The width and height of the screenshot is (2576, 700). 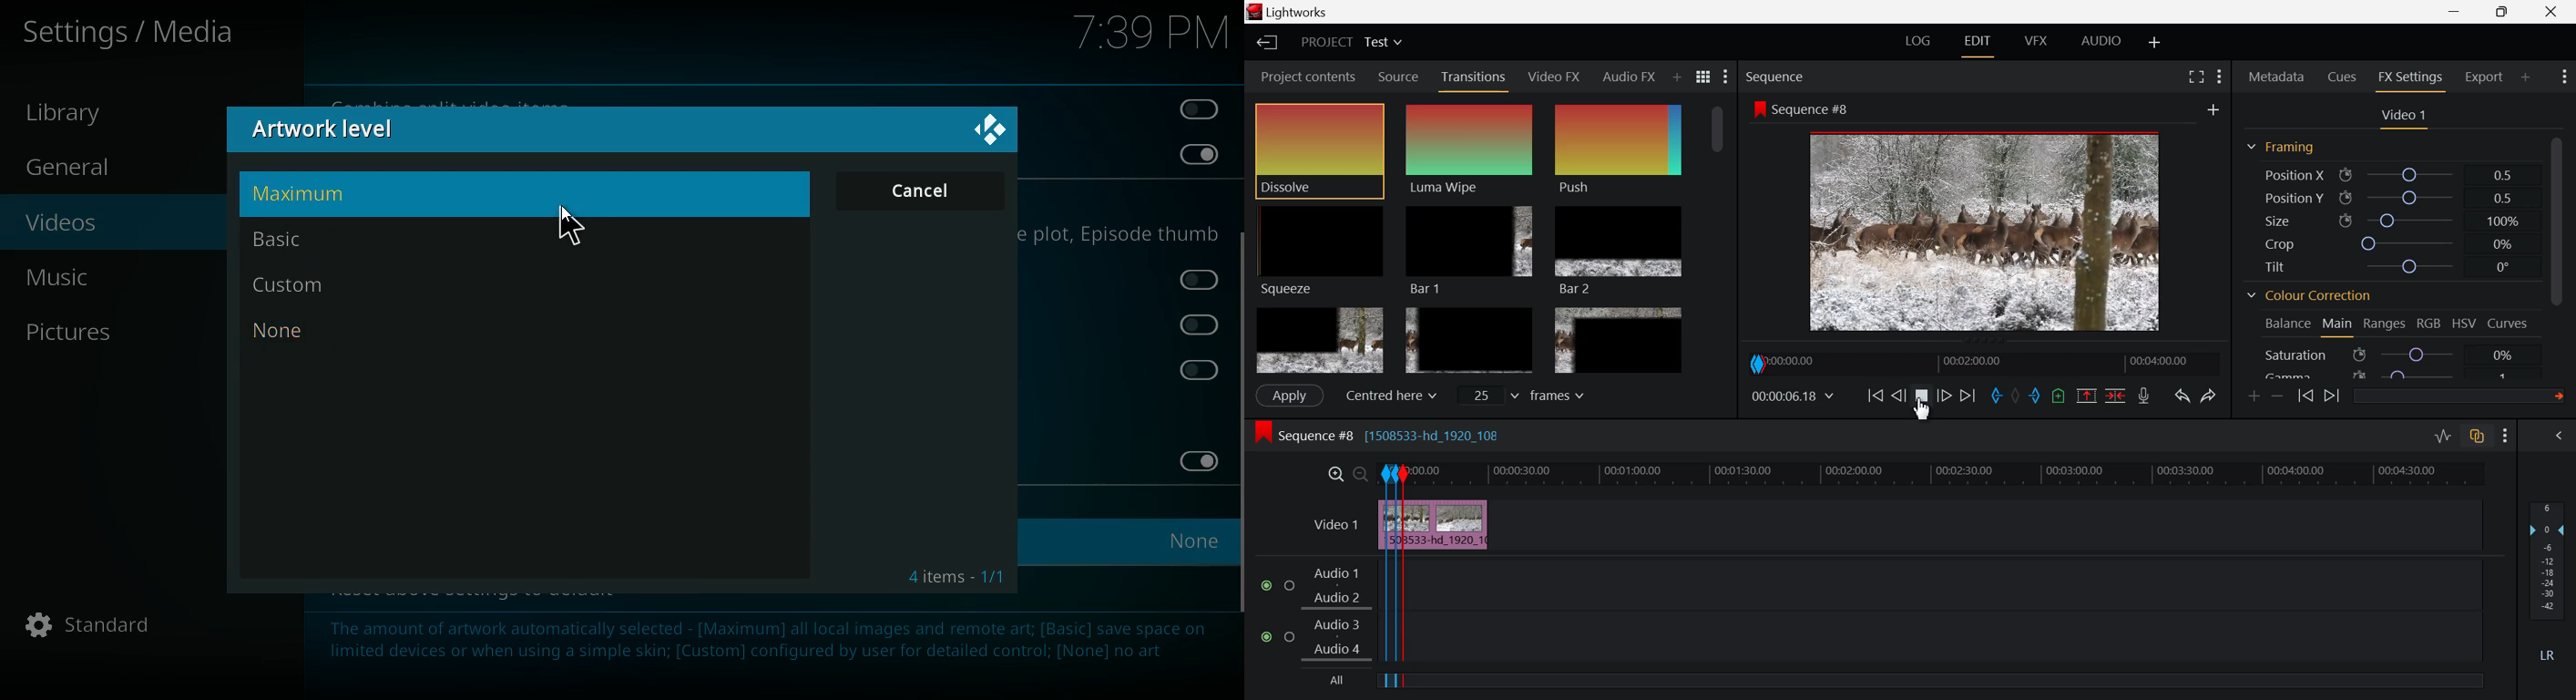 I want to click on Out mark, so click(x=2035, y=397).